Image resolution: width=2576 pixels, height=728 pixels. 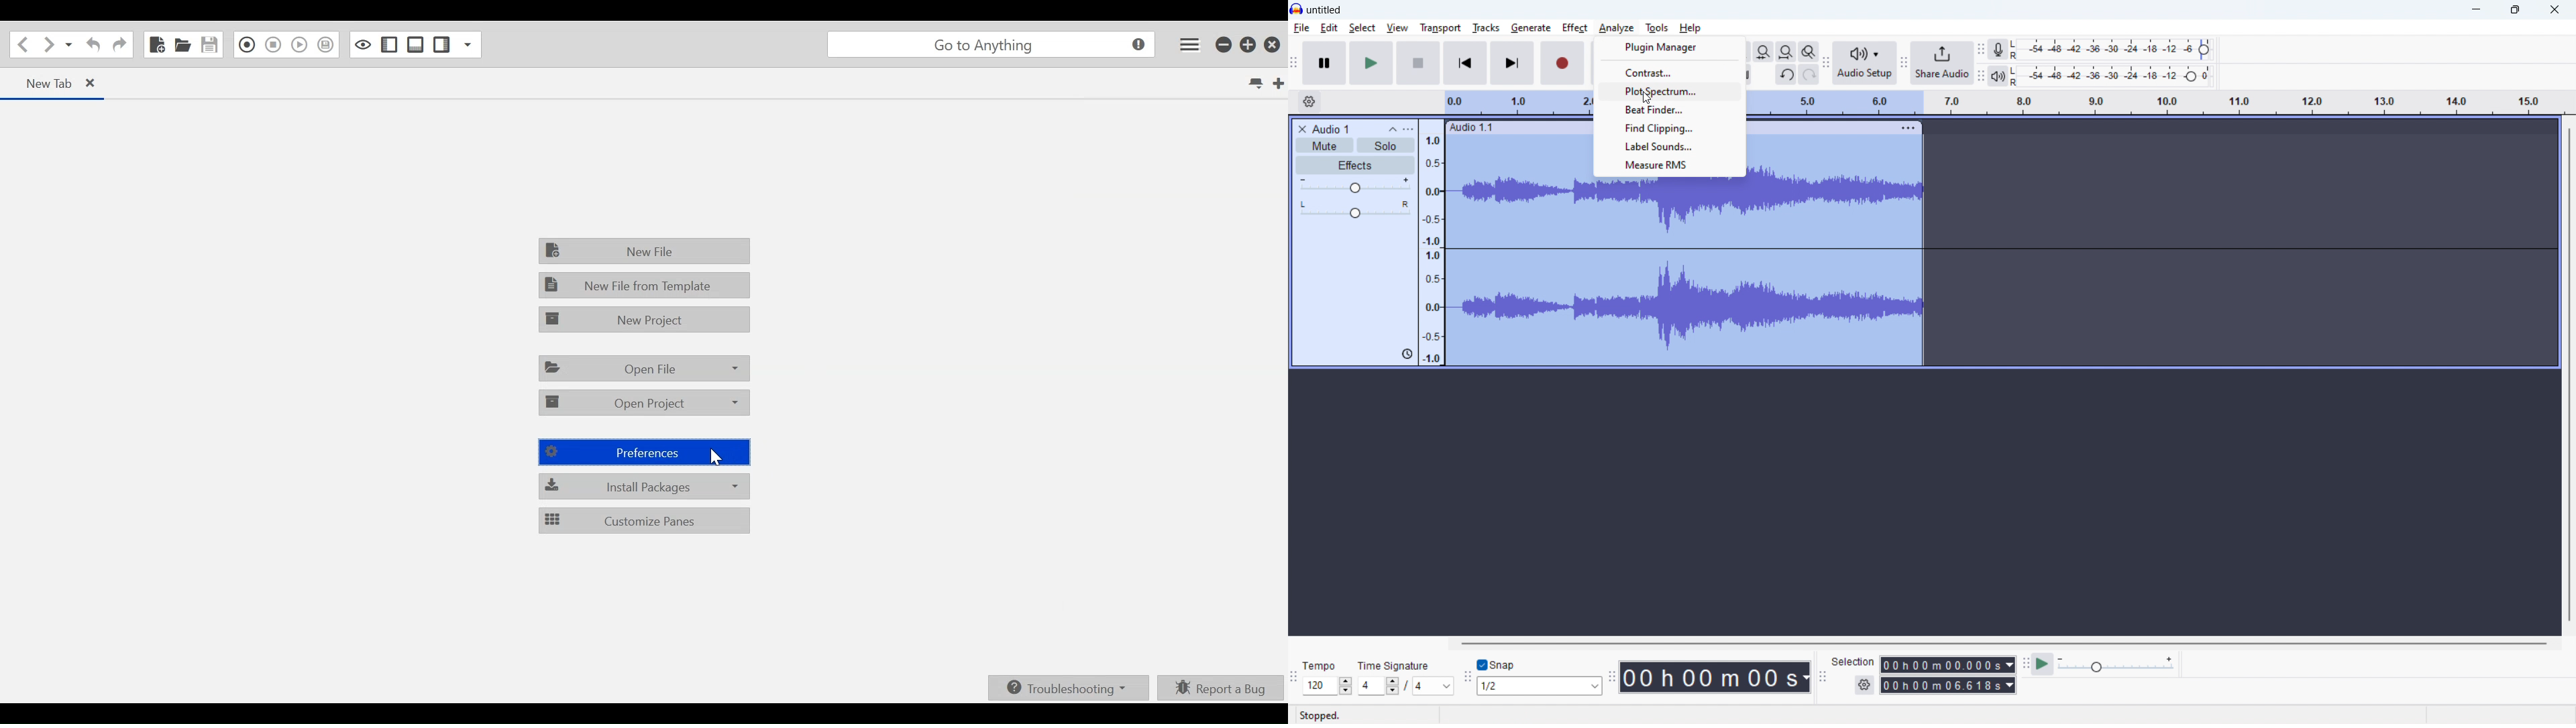 What do you see at coordinates (1295, 680) in the screenshot?
I see `time signature toolbar` at bounding box center [1295, 680].